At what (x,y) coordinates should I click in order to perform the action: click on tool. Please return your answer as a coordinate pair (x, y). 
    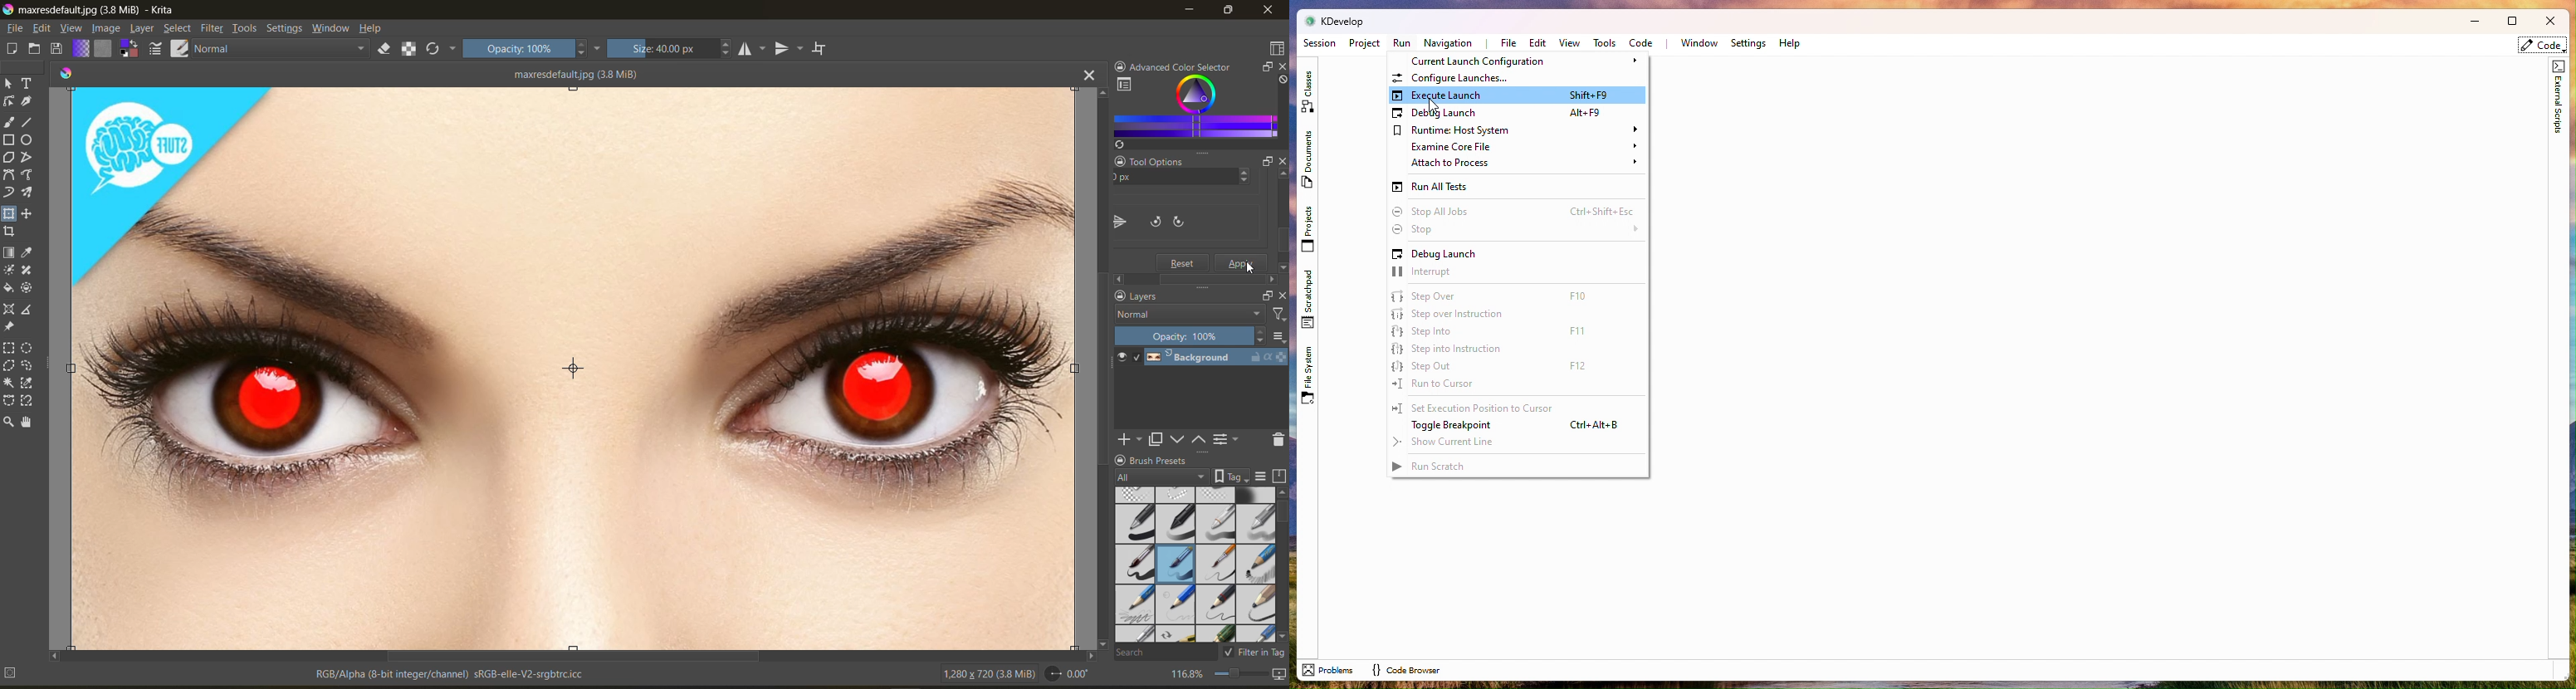
    Looking at the image, I should click on (10, 83).